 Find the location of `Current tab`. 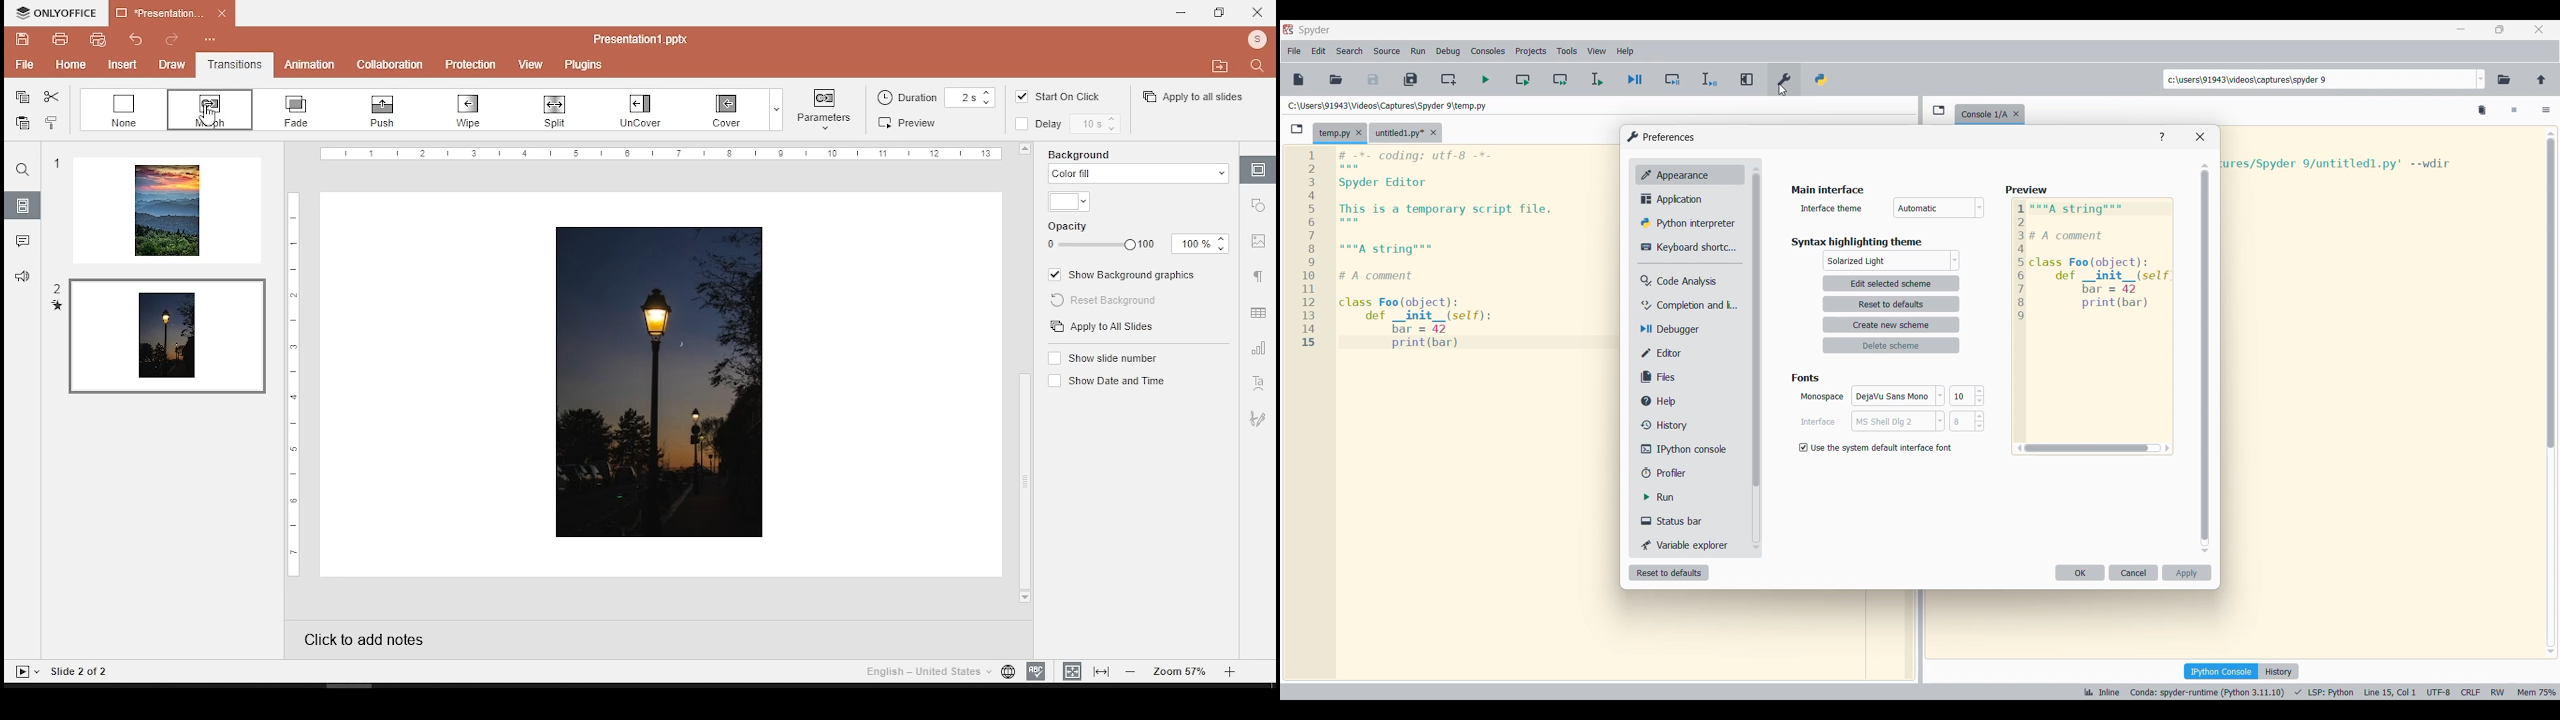

Current tab is located at coordinates (1333, 133).